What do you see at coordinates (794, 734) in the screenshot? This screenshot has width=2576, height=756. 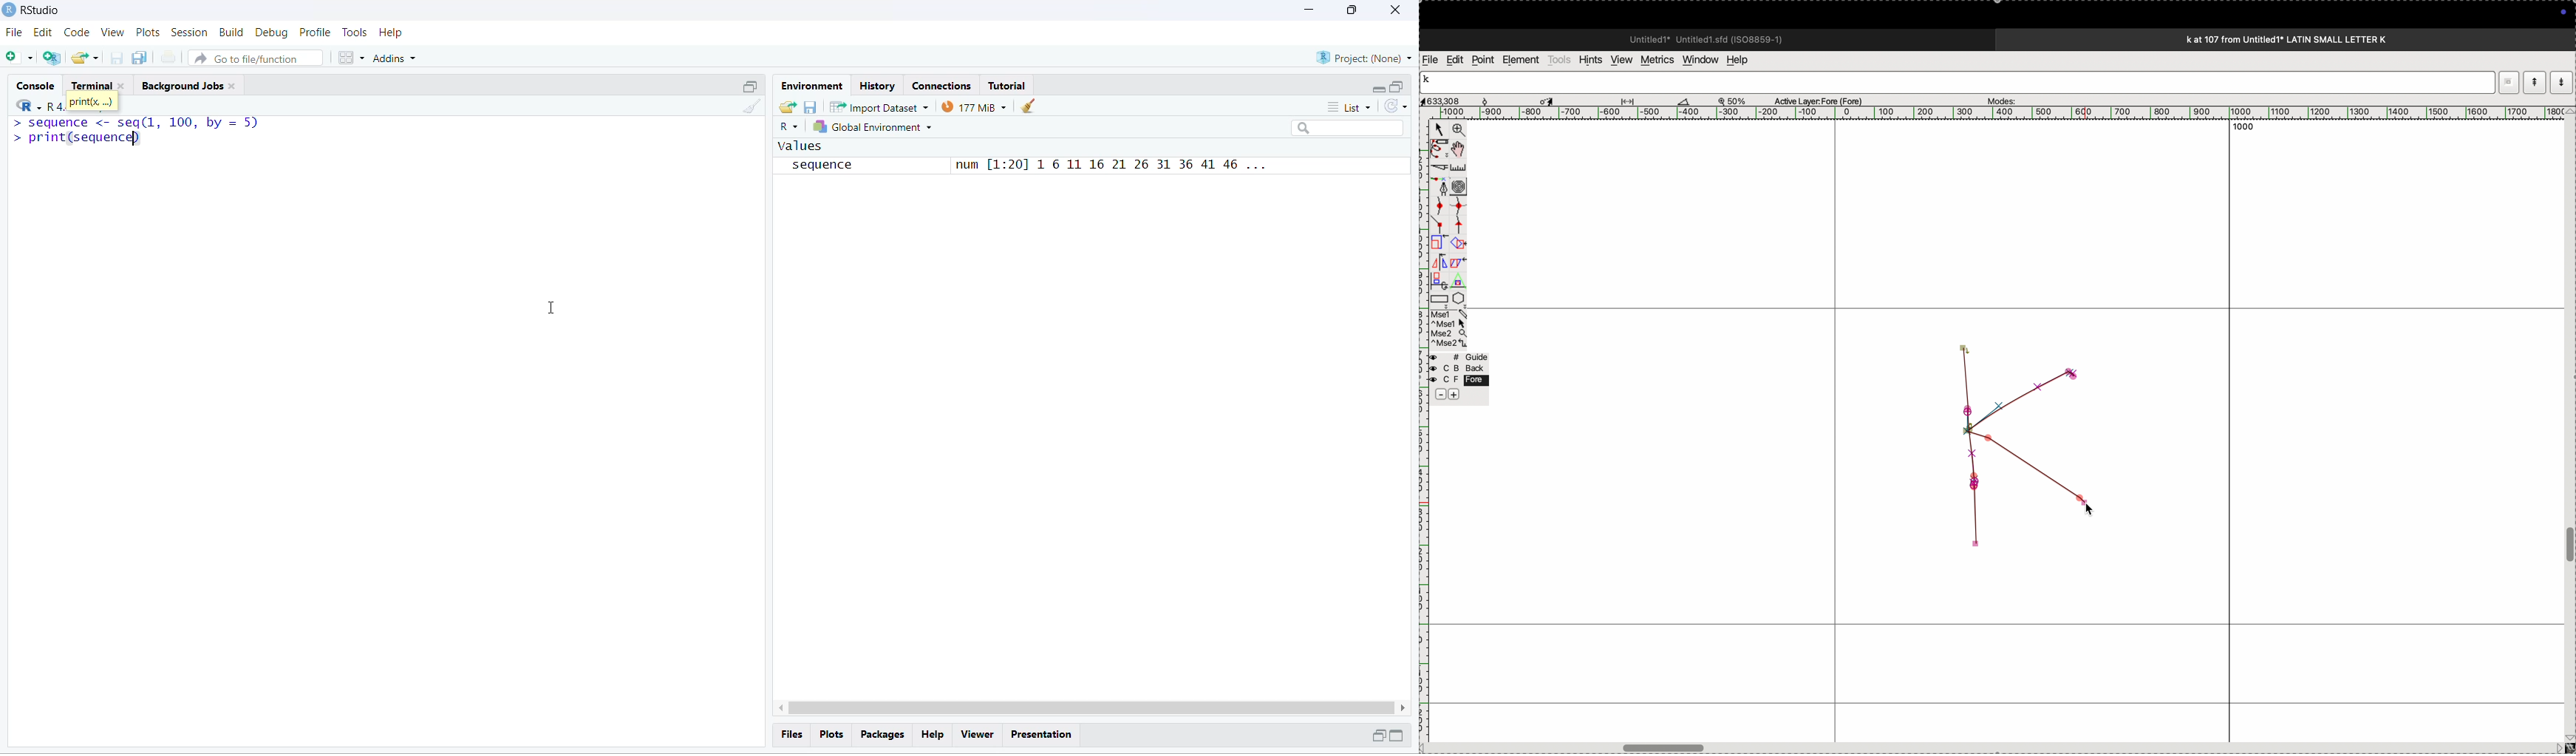 I see `files` at bounding box center [794, 734].